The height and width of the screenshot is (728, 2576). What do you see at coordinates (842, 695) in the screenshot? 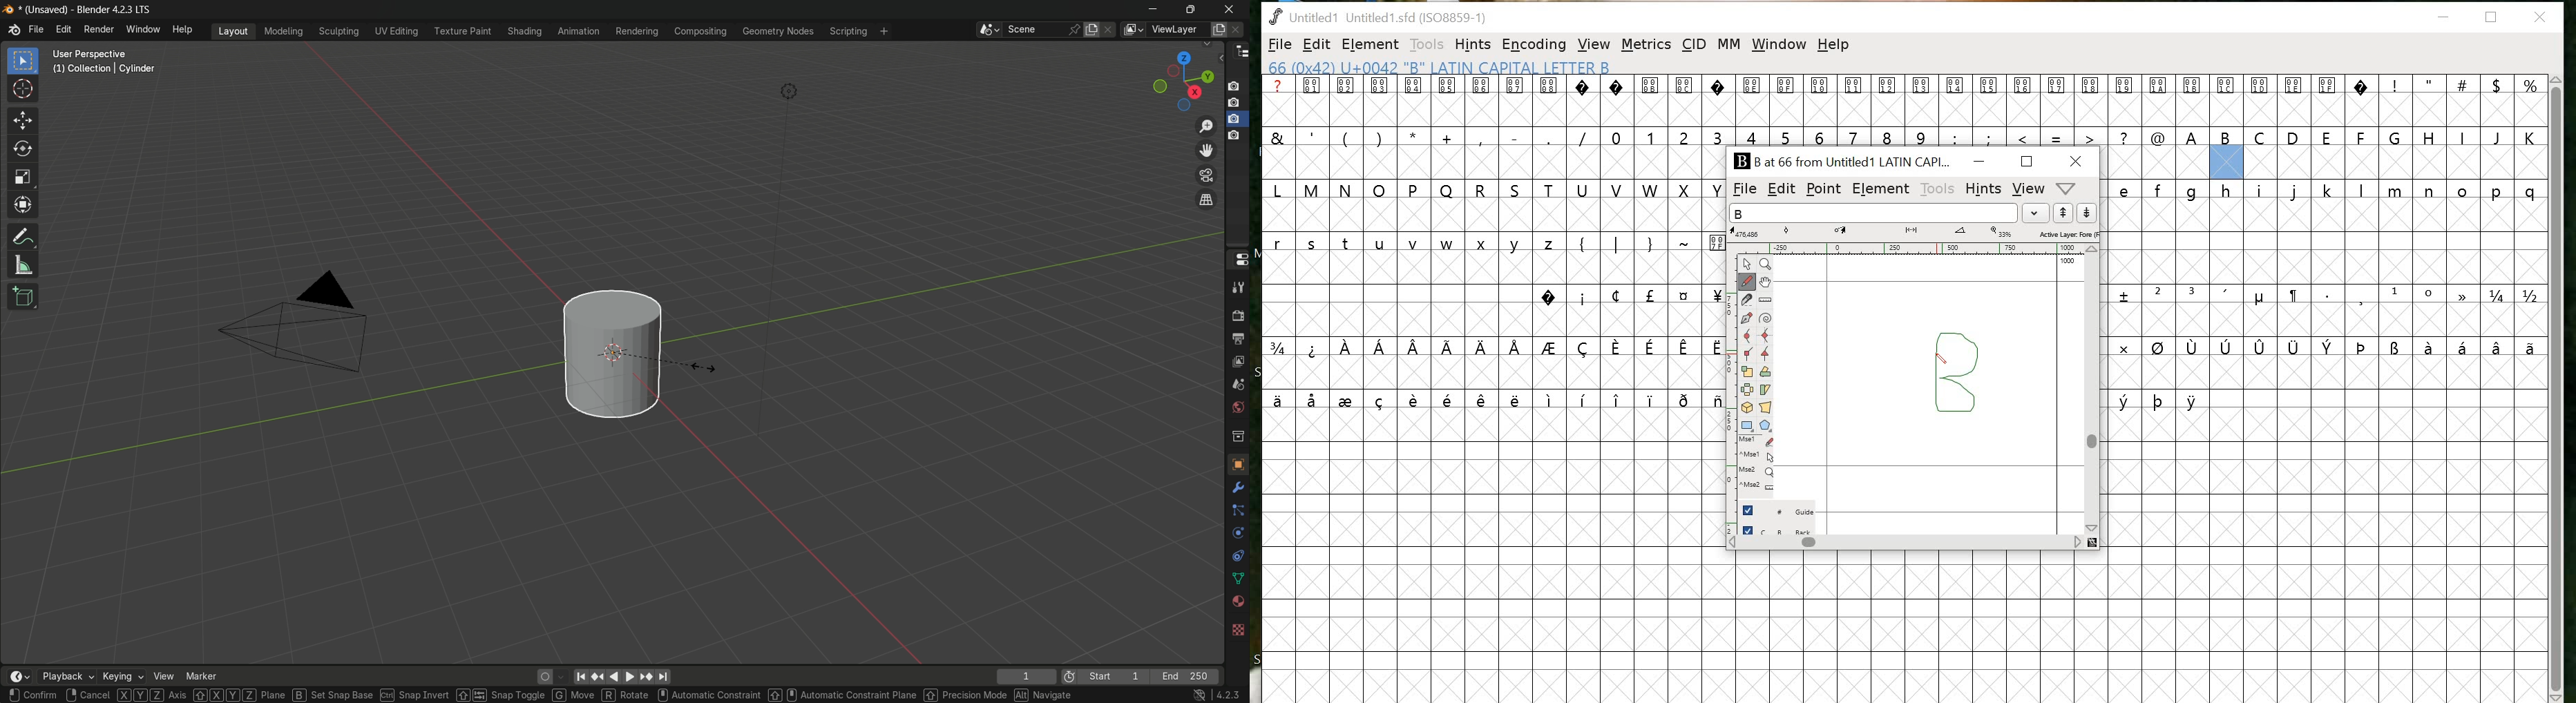
I see `hold shift and use mouse scroll wheel for Automatic constraint plane` at bounding box center [842, 695].